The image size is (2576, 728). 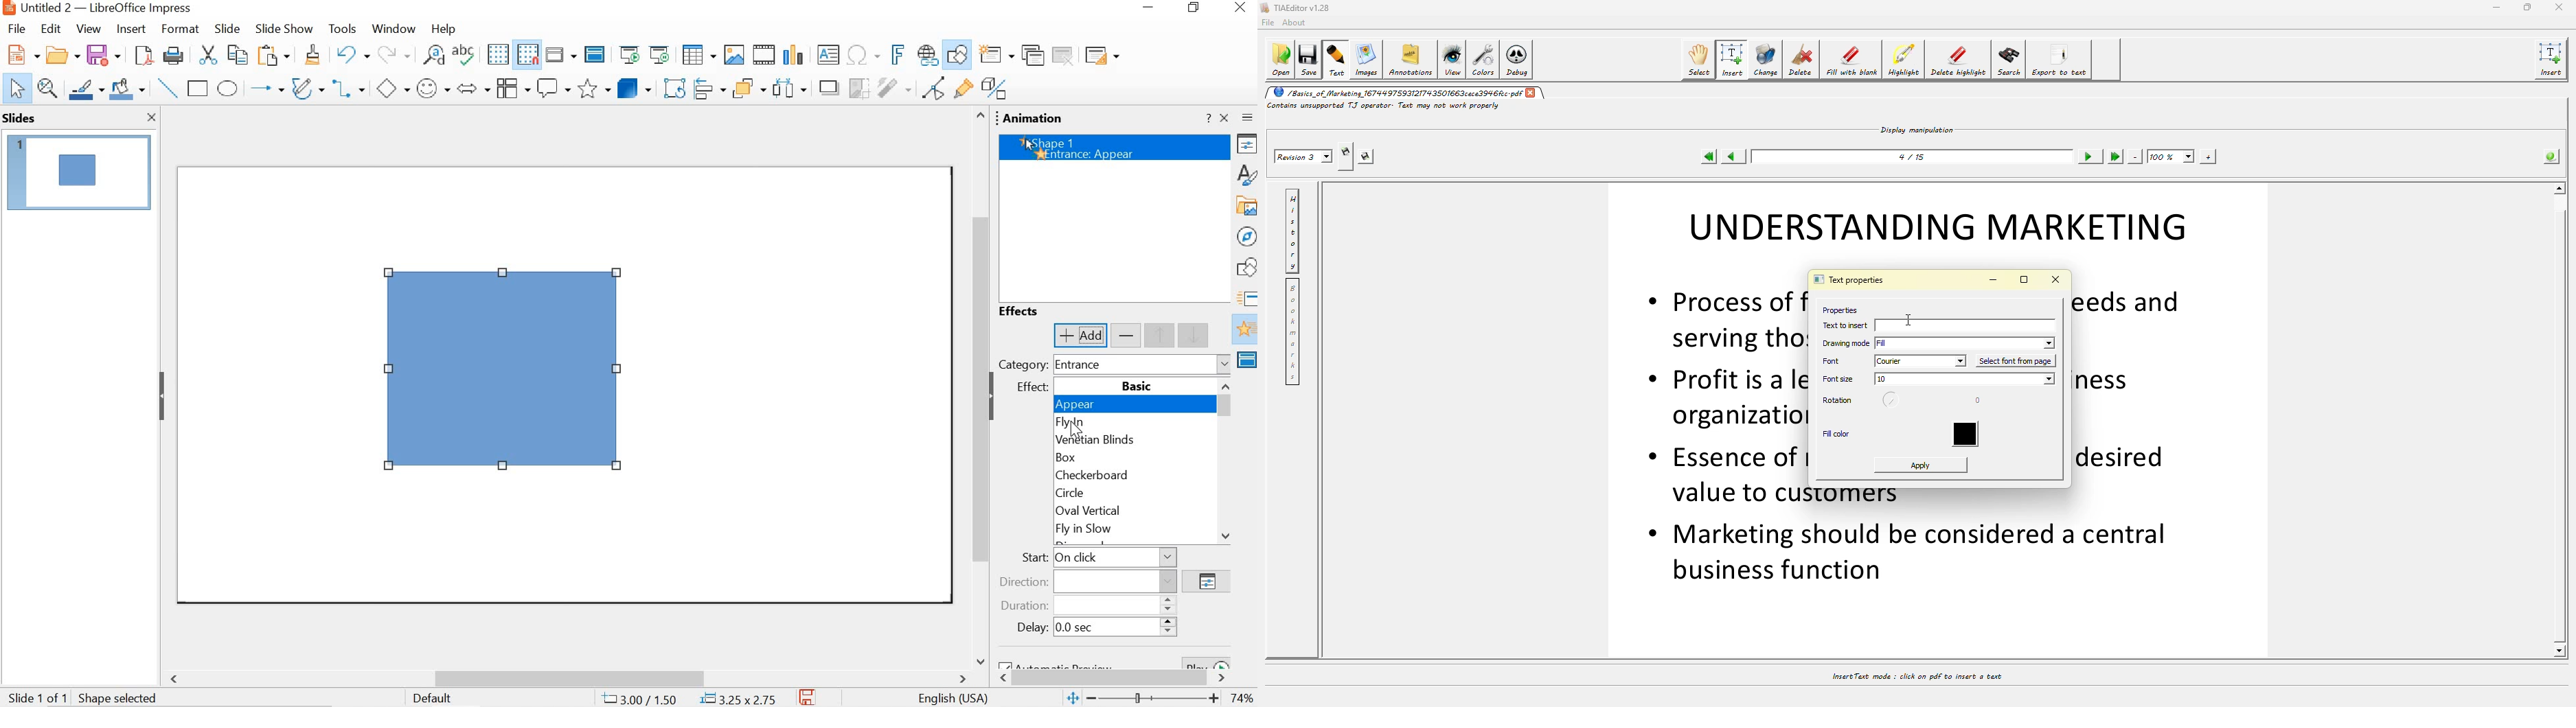 What do you see at coordinates (1086, 604) in the screenshot?
I see `duration` at bounding box center [1086, 604].